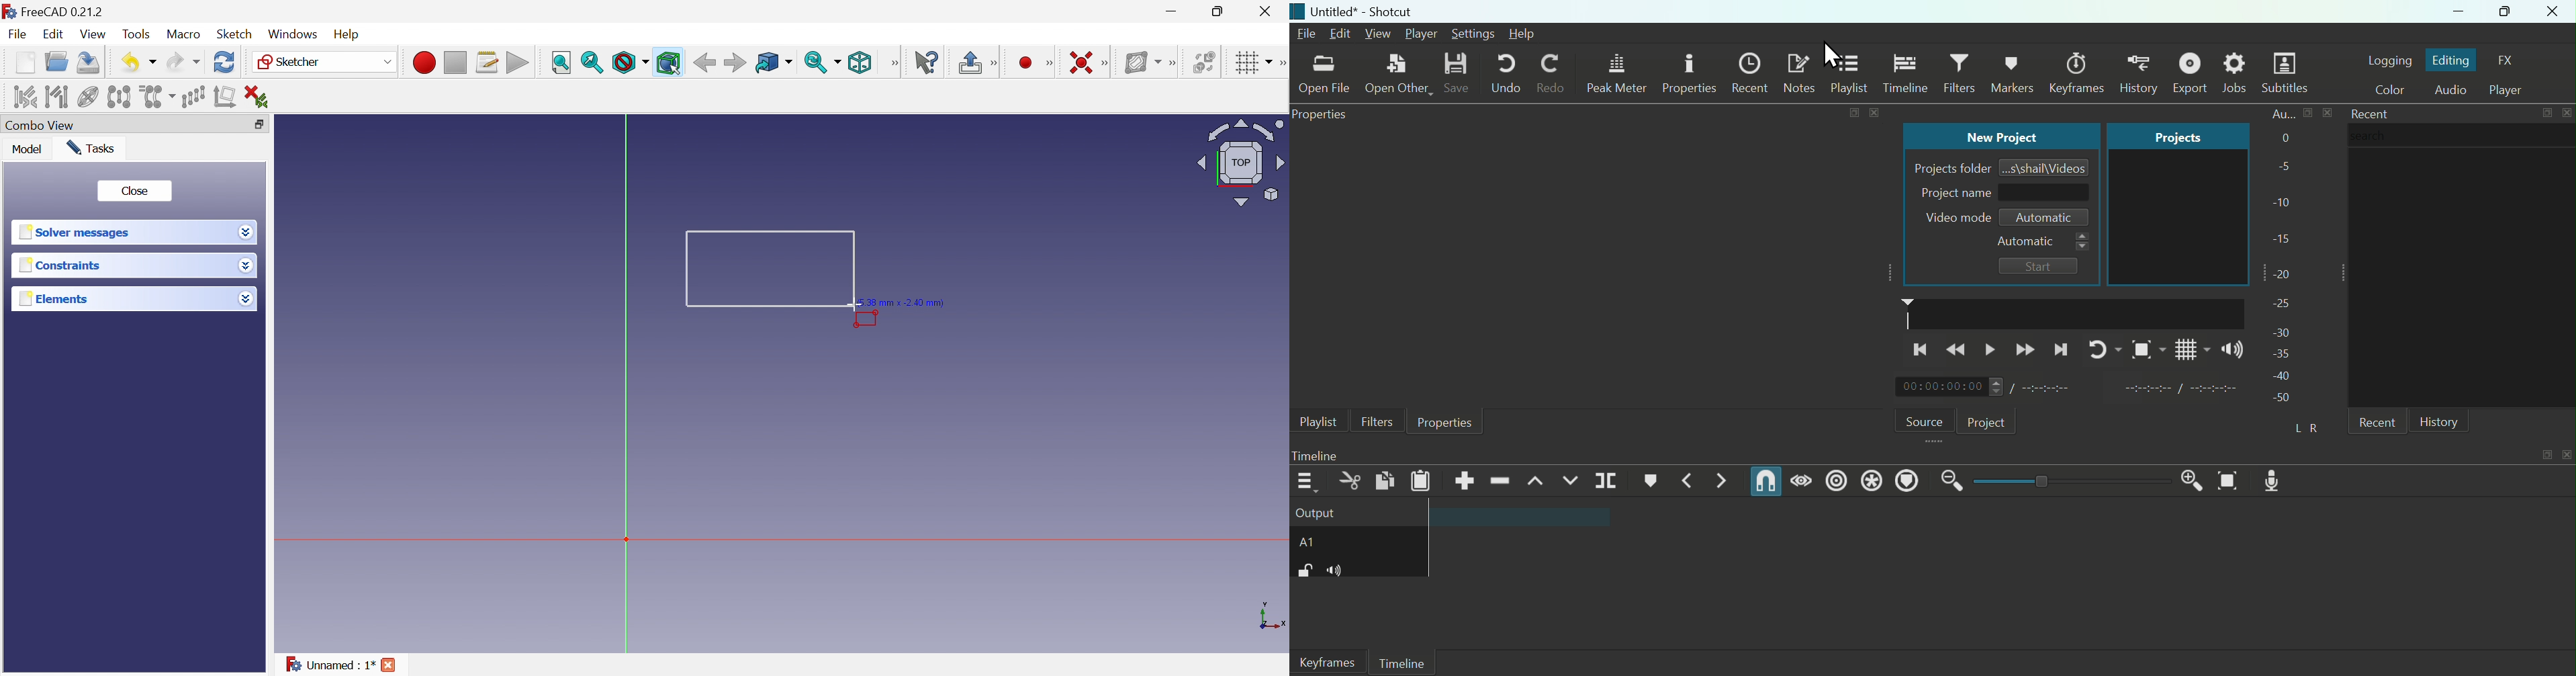 The width and height of the screenshot is (2576, 700). I want to click on Project, so click(1988, 419).